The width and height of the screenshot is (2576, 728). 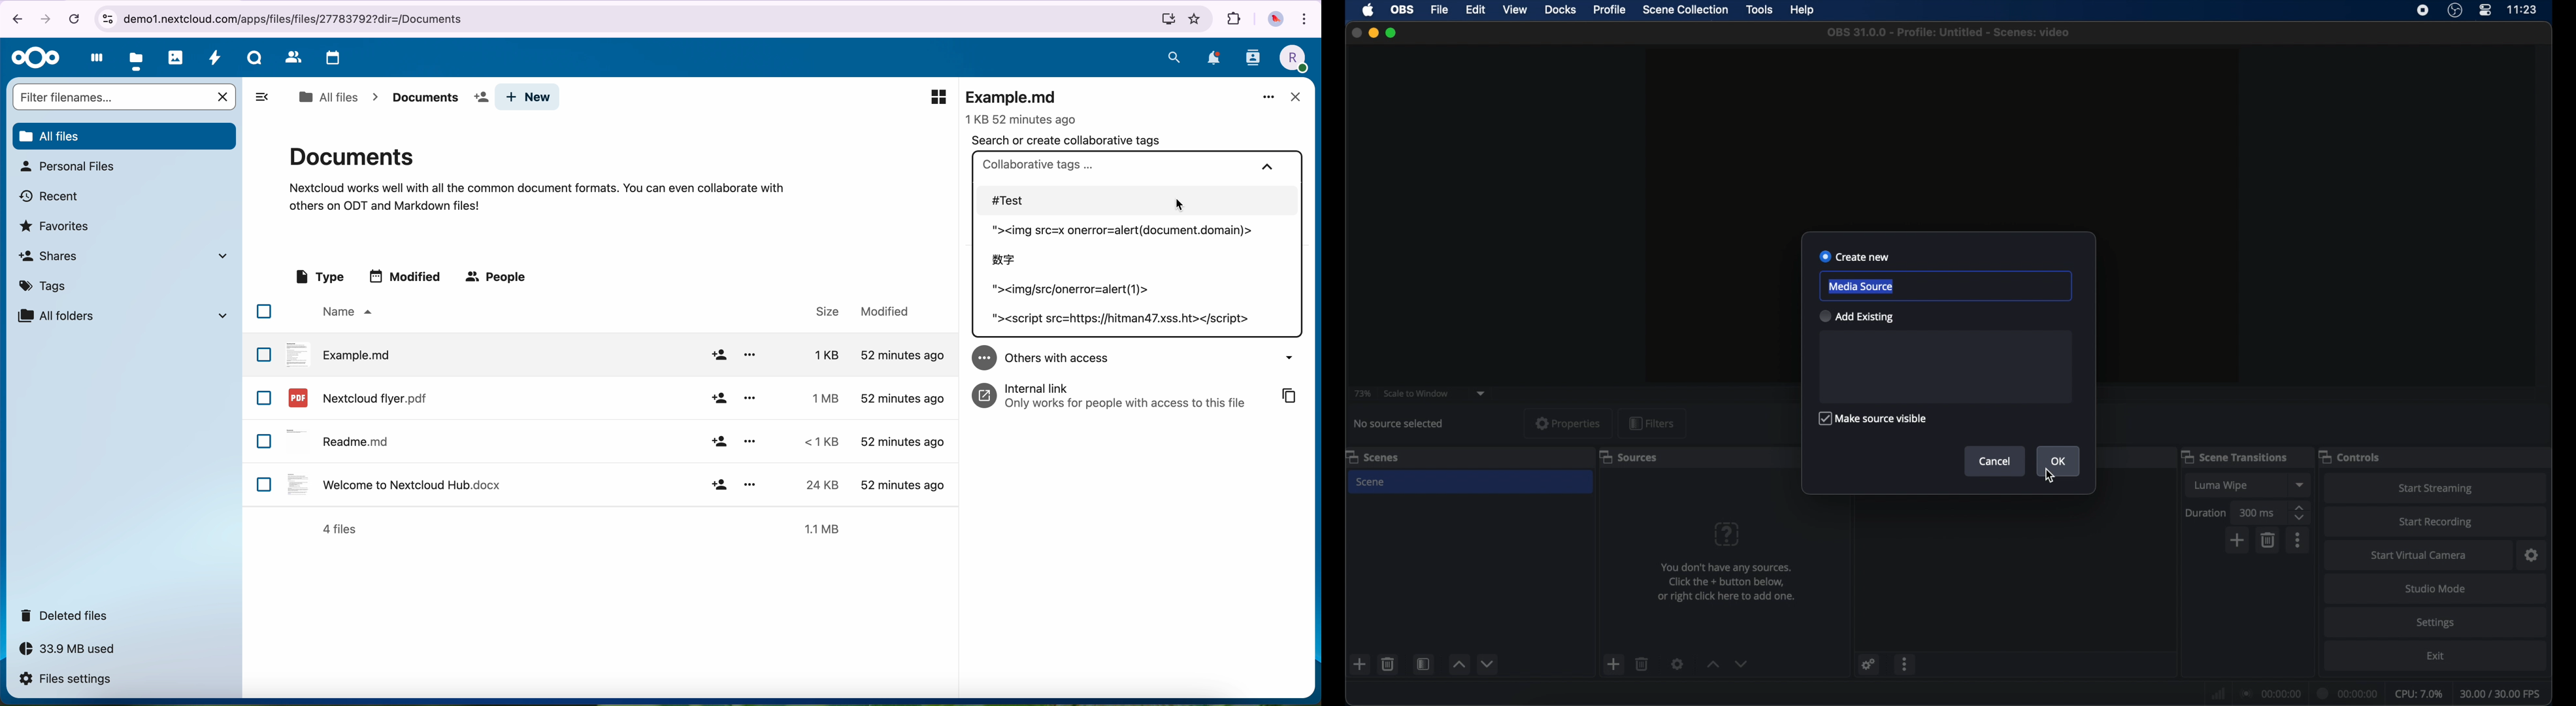 What do you see at coordinates (74, 18) in the screenshot?
I see `cancel` at bounding box center [74, 18].